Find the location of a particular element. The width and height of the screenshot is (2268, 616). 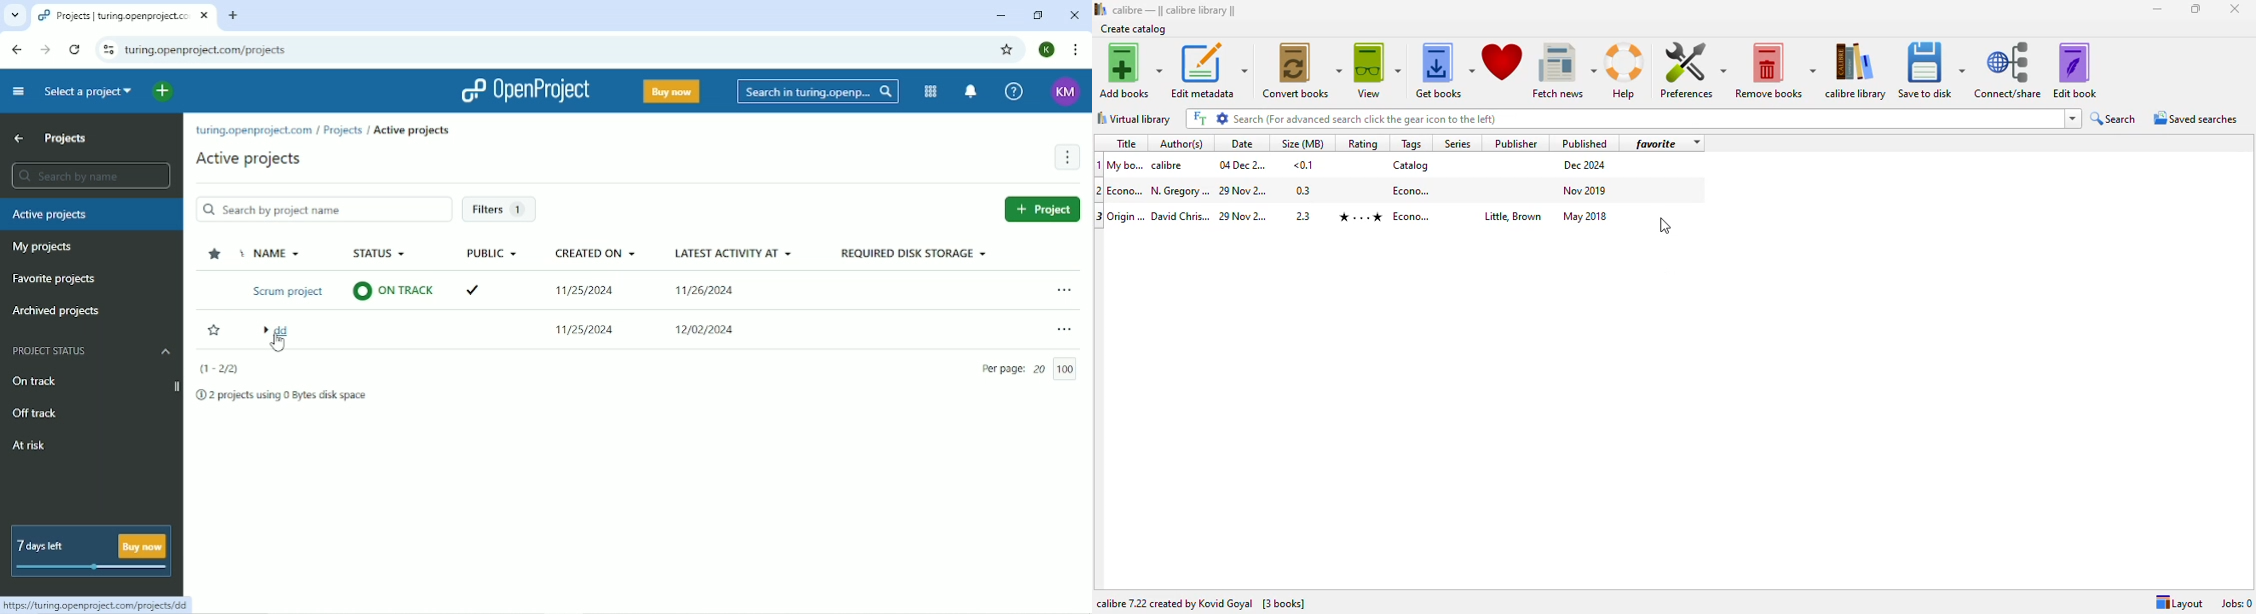

Public is located at coordinates (492, 272).